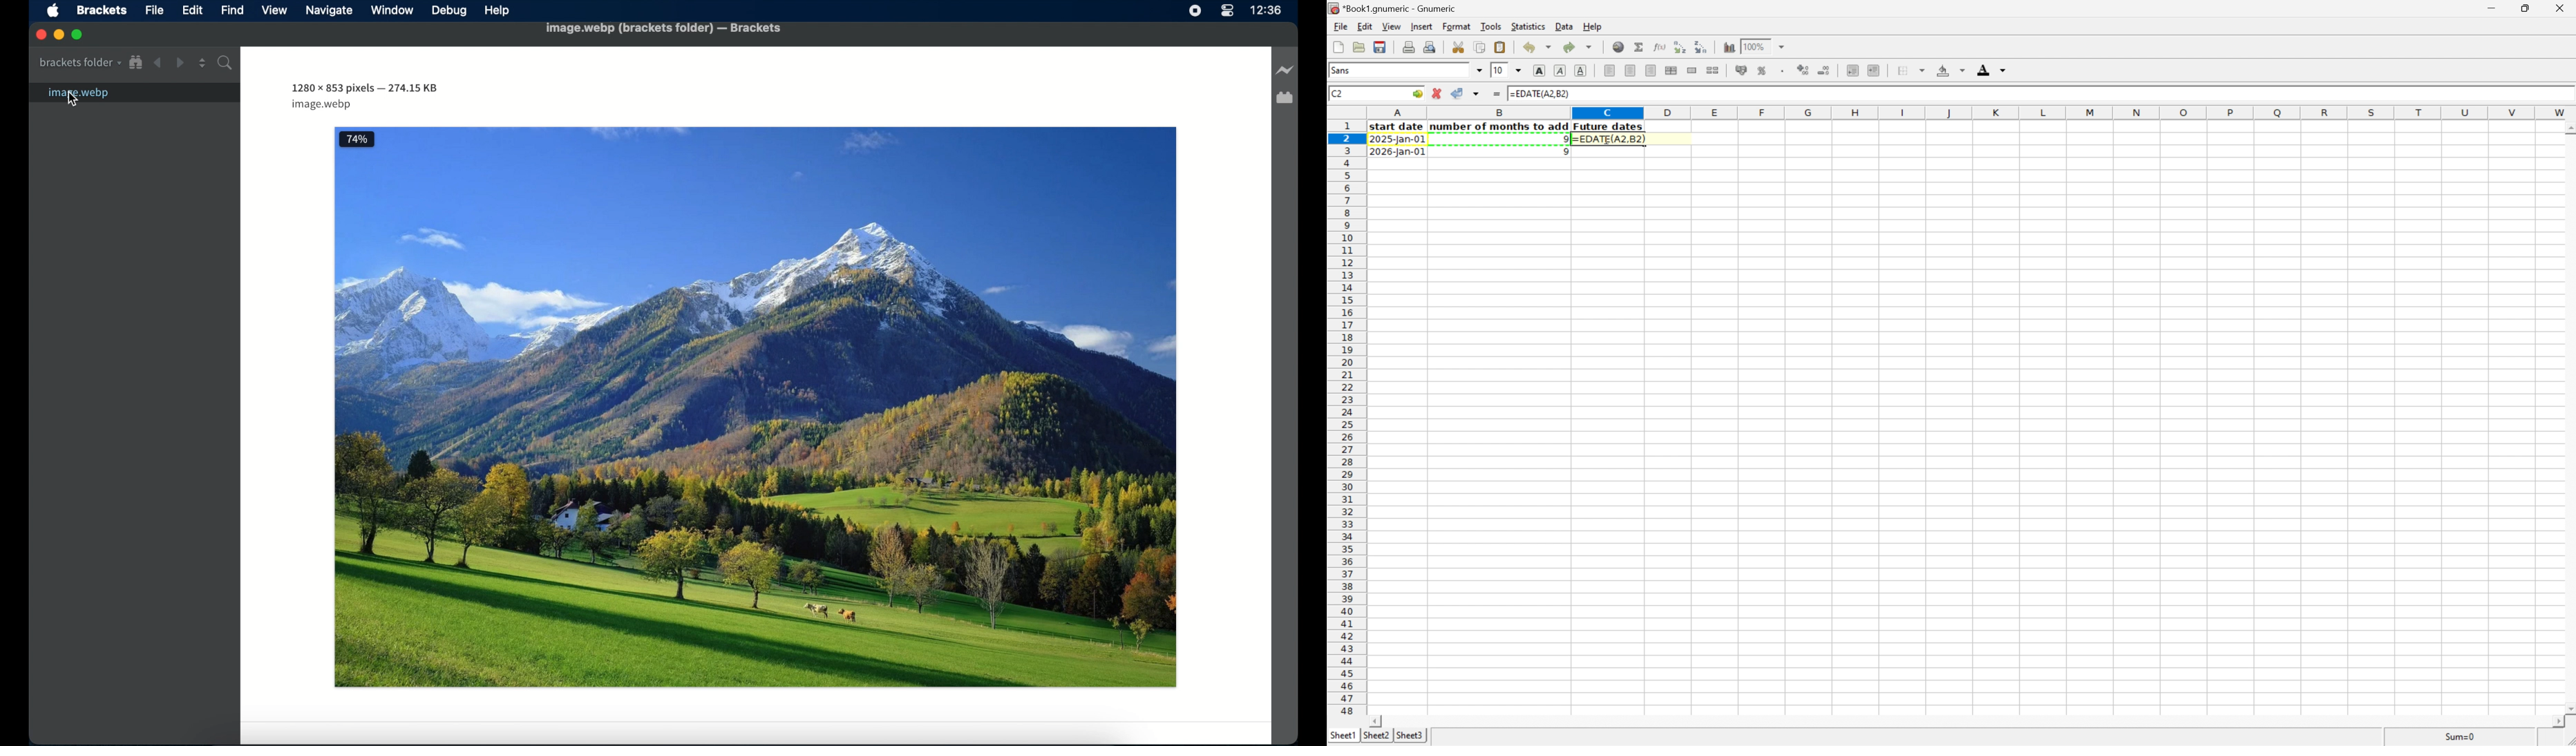  What do you see at coordinates (1492, 25) in the screenshot?
I see `Tools` at bounding box center [1492, 25].